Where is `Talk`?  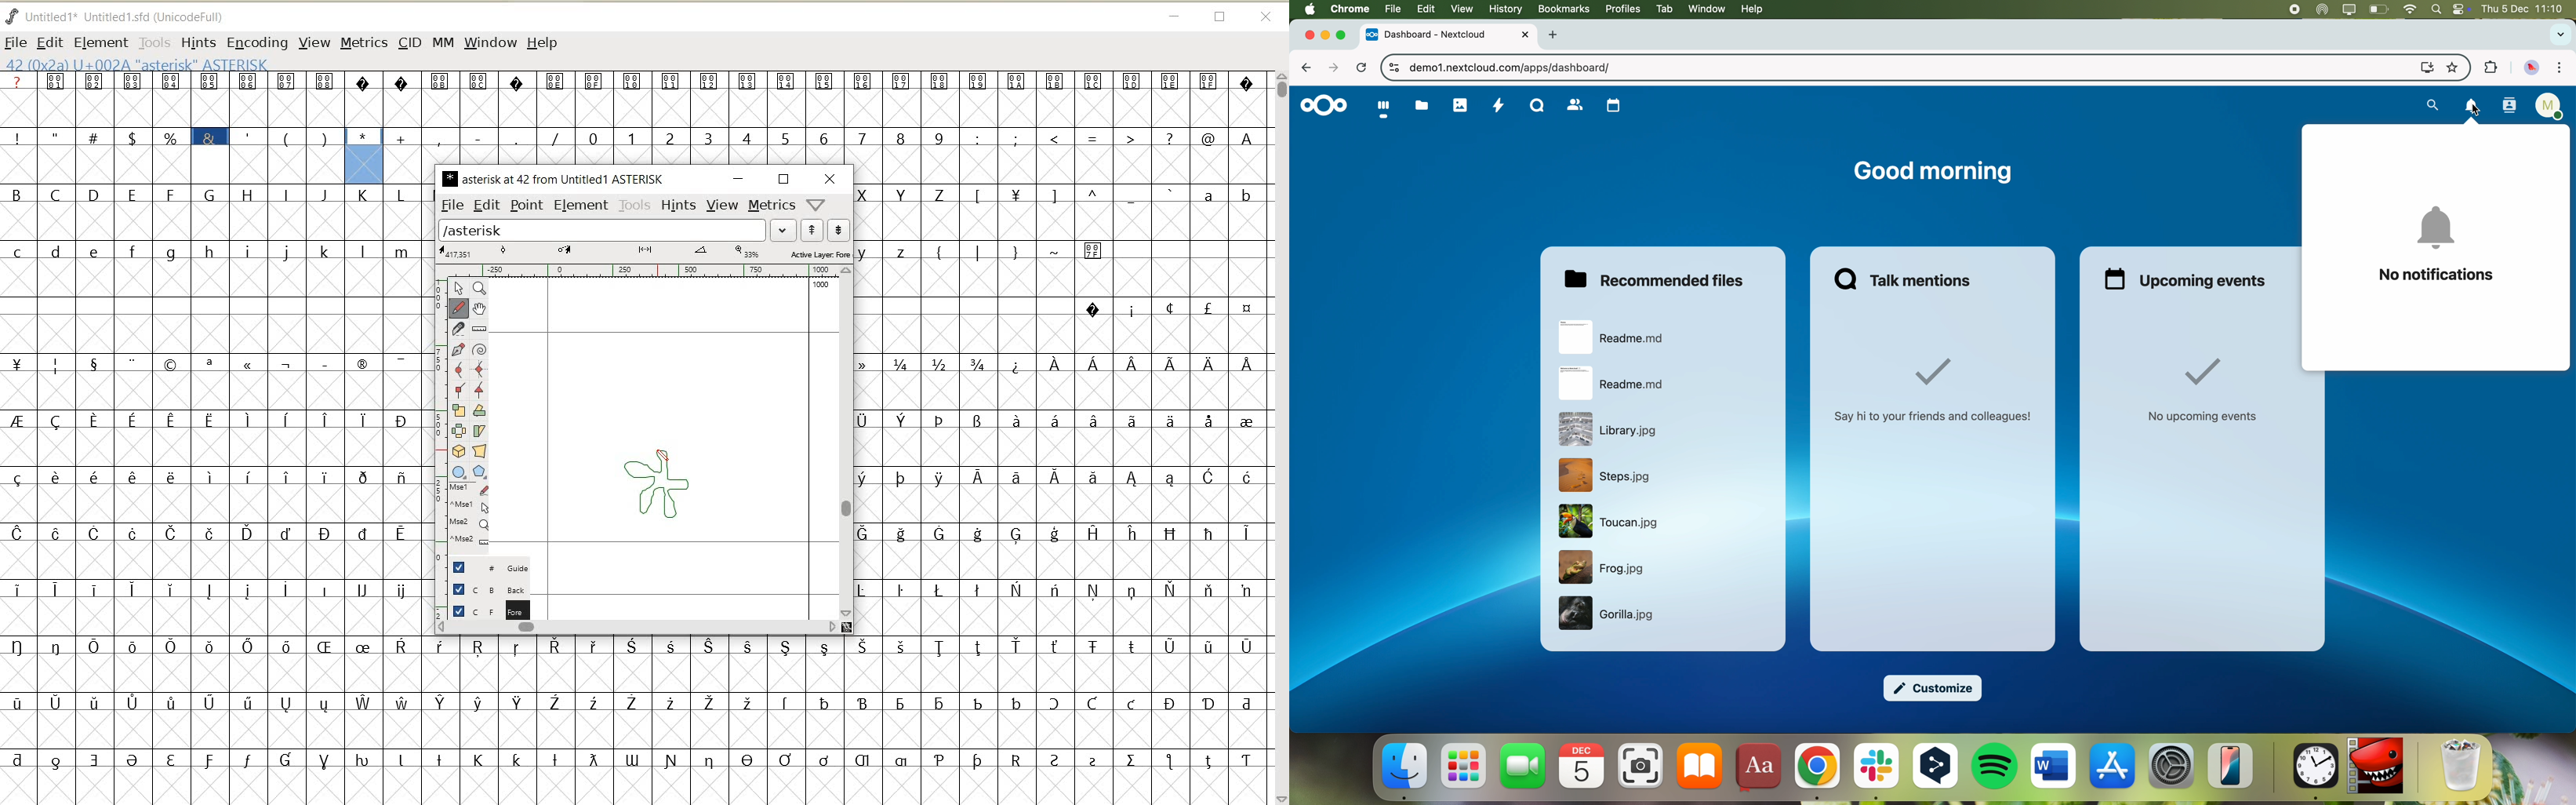 Talk is located at coordinates (1538, 104).